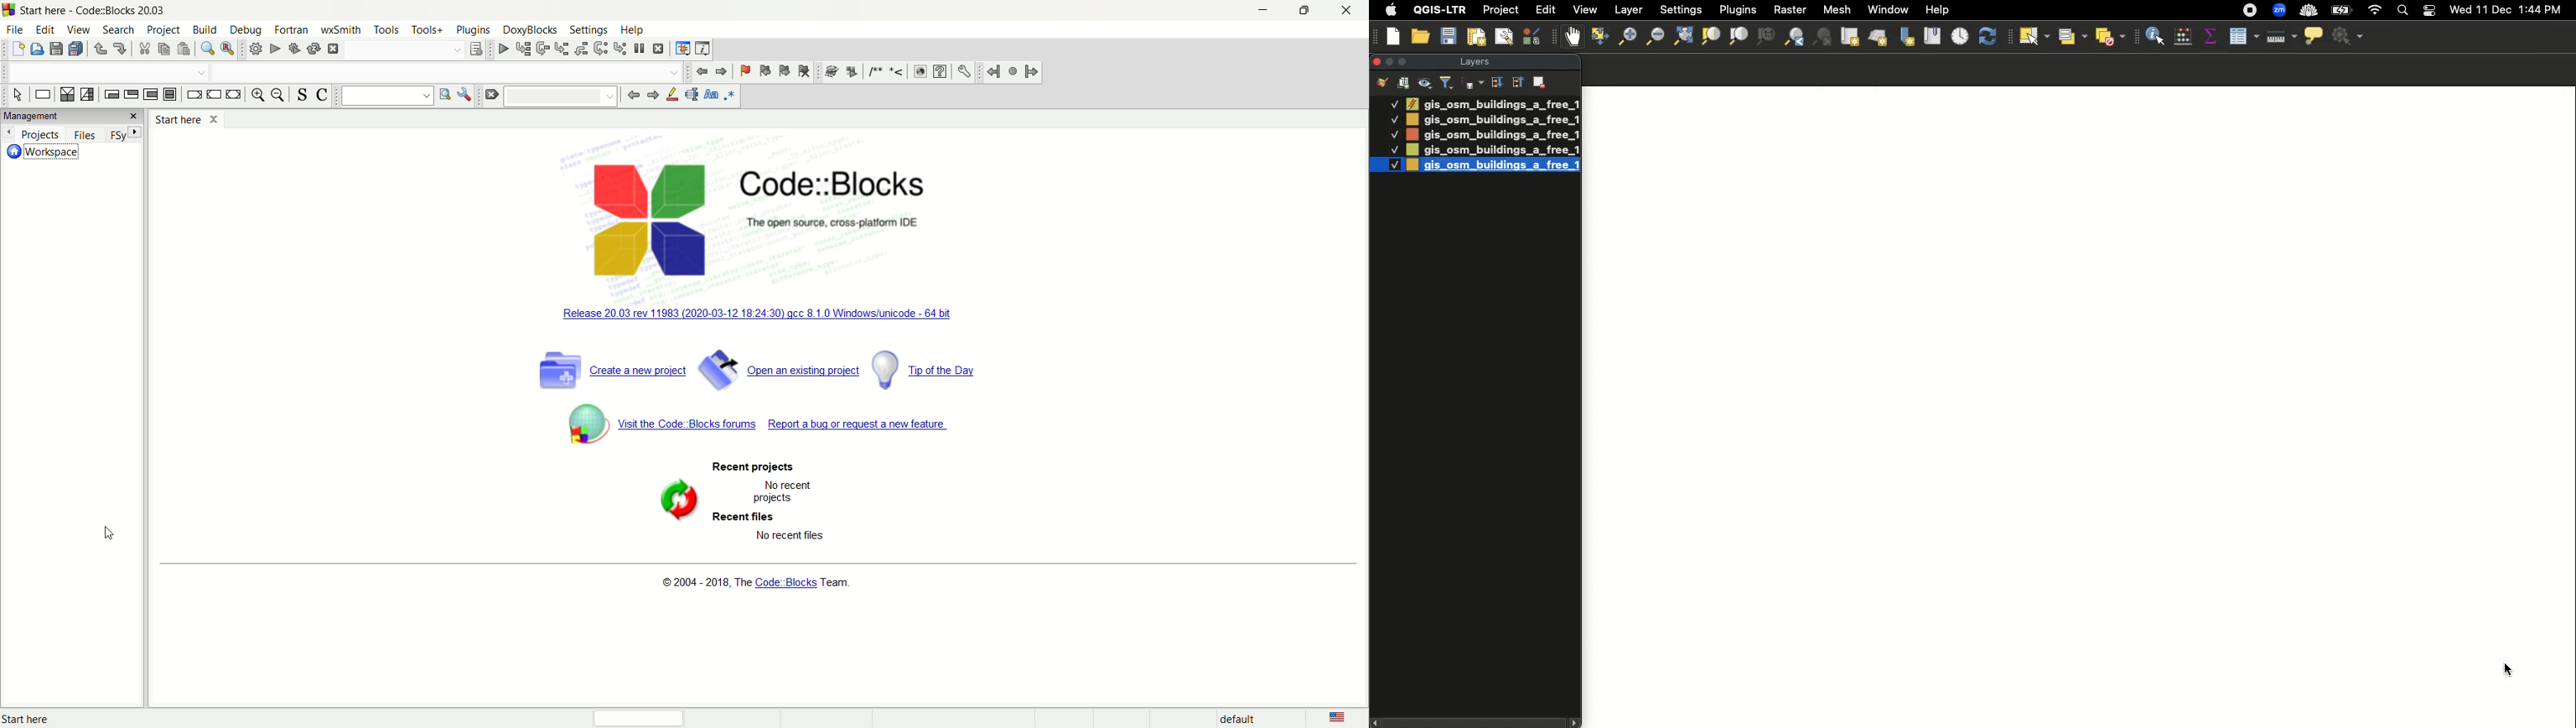  Describe the element at coordinates (185, 48) in the screenshot. I see `paste` at that location.